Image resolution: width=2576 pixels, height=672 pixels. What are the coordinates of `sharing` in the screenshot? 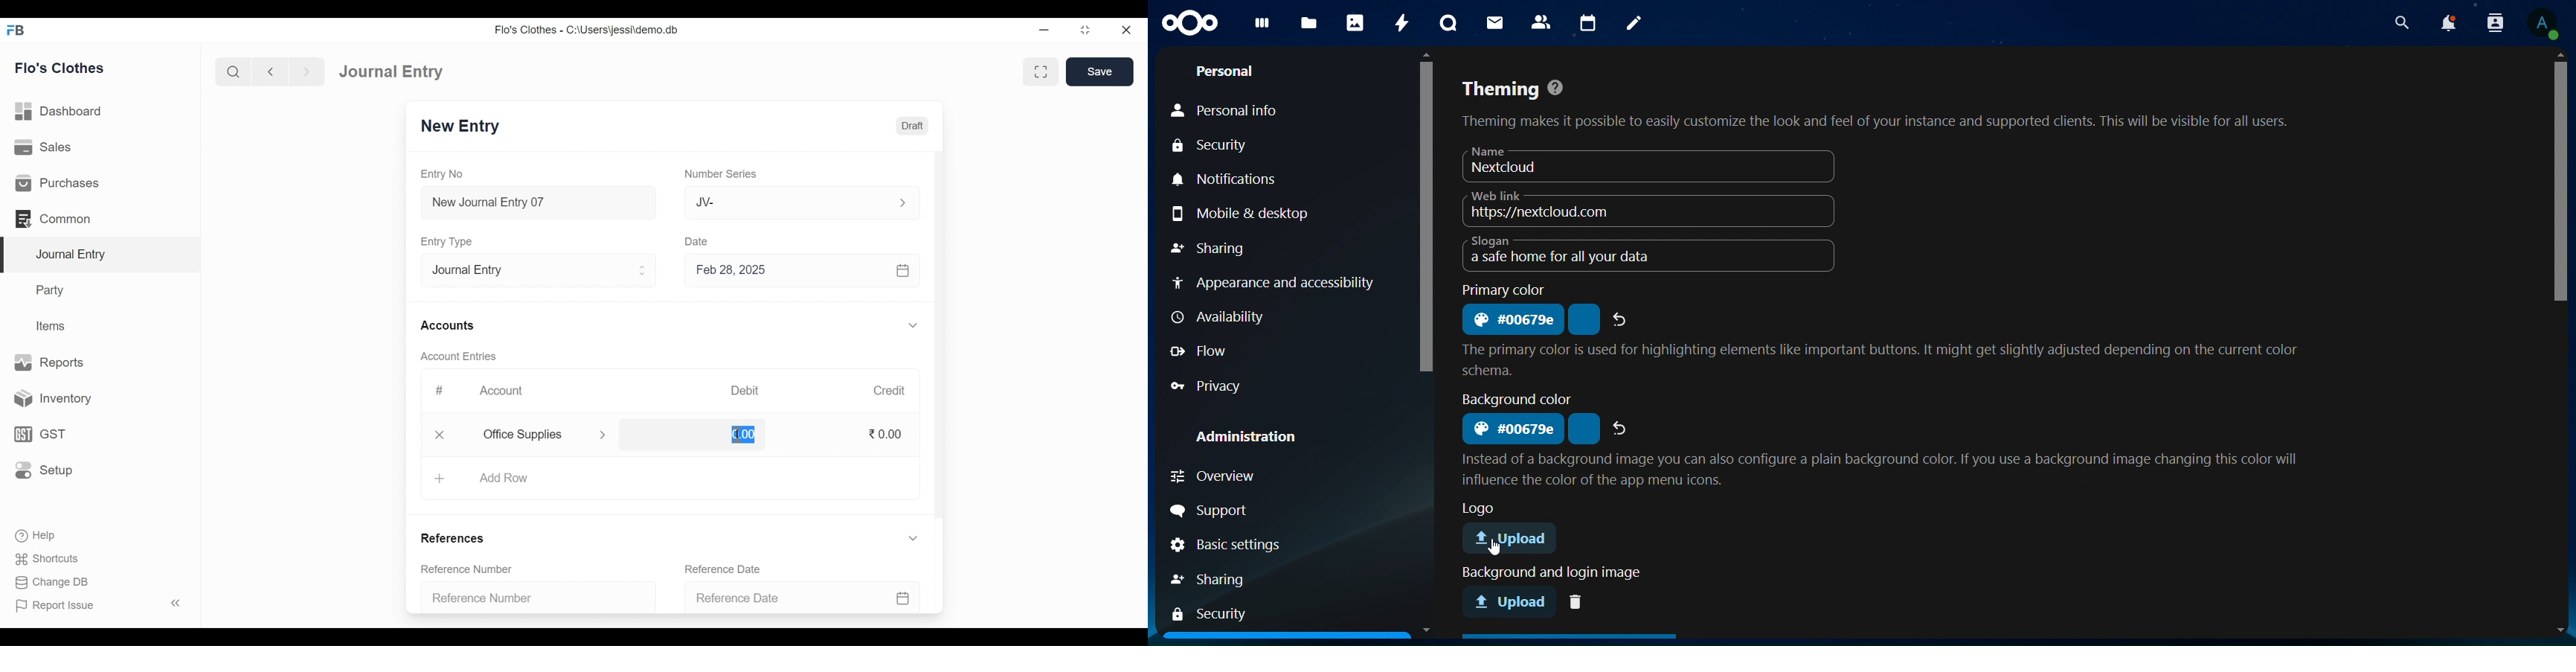 It's located at (1221, 578).